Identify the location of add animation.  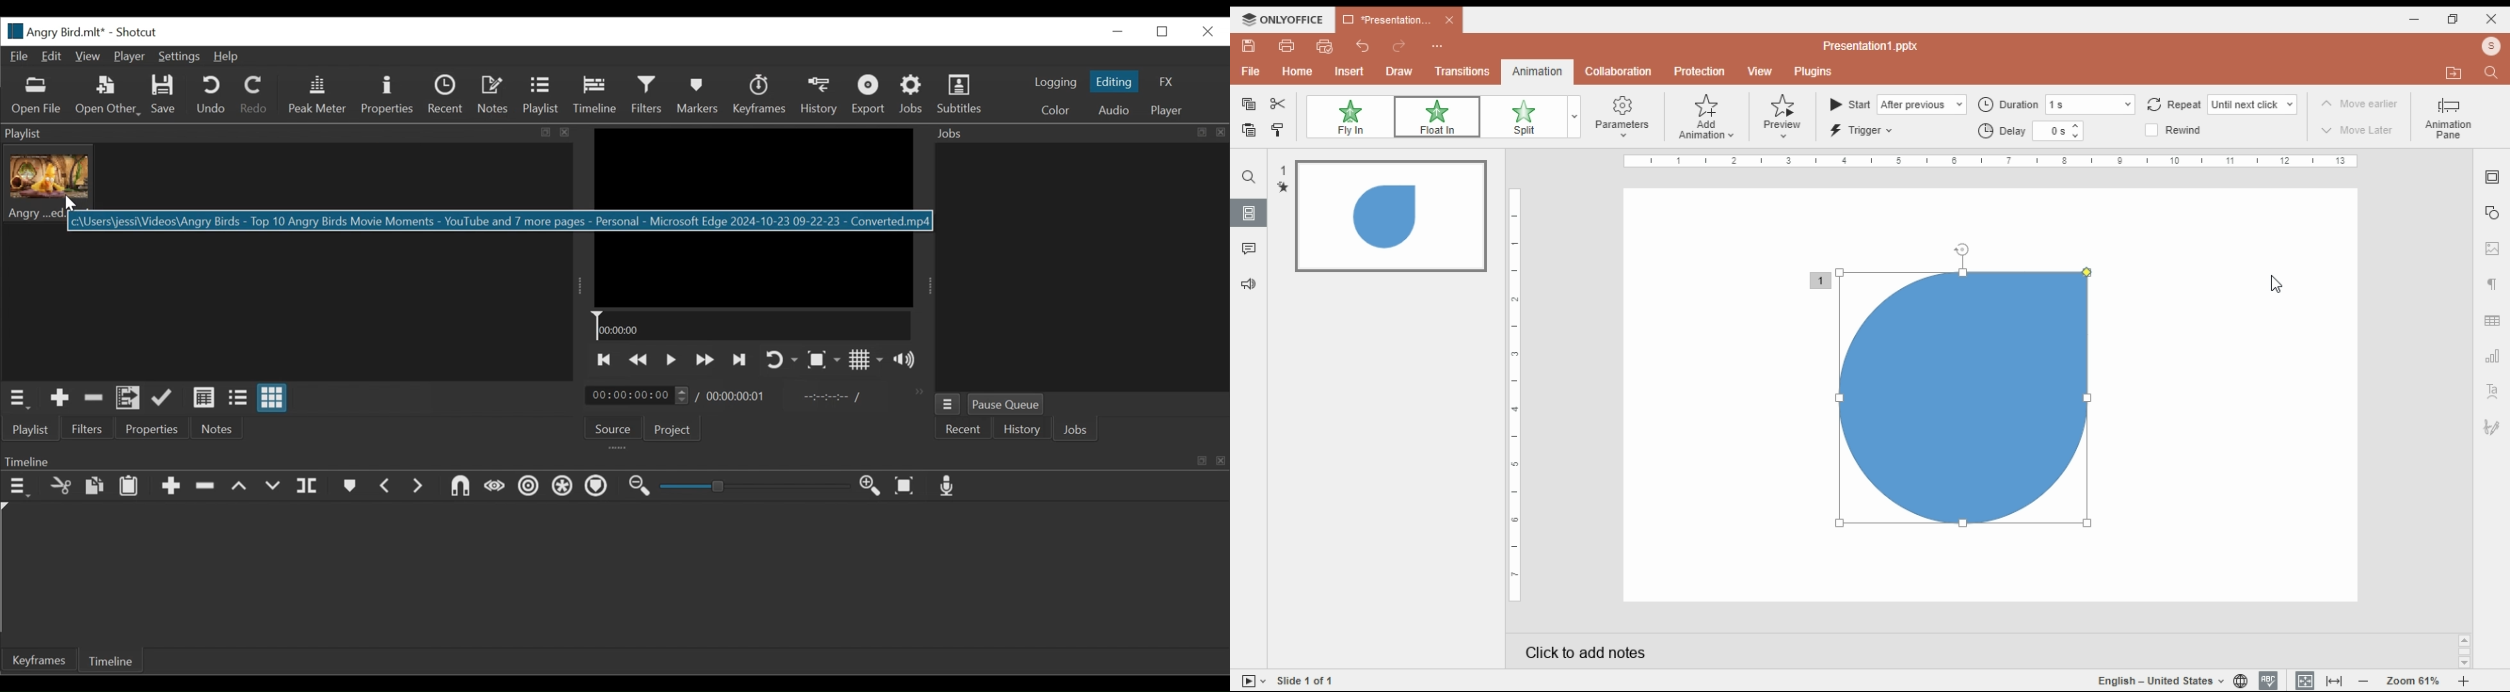
(1708, 118).